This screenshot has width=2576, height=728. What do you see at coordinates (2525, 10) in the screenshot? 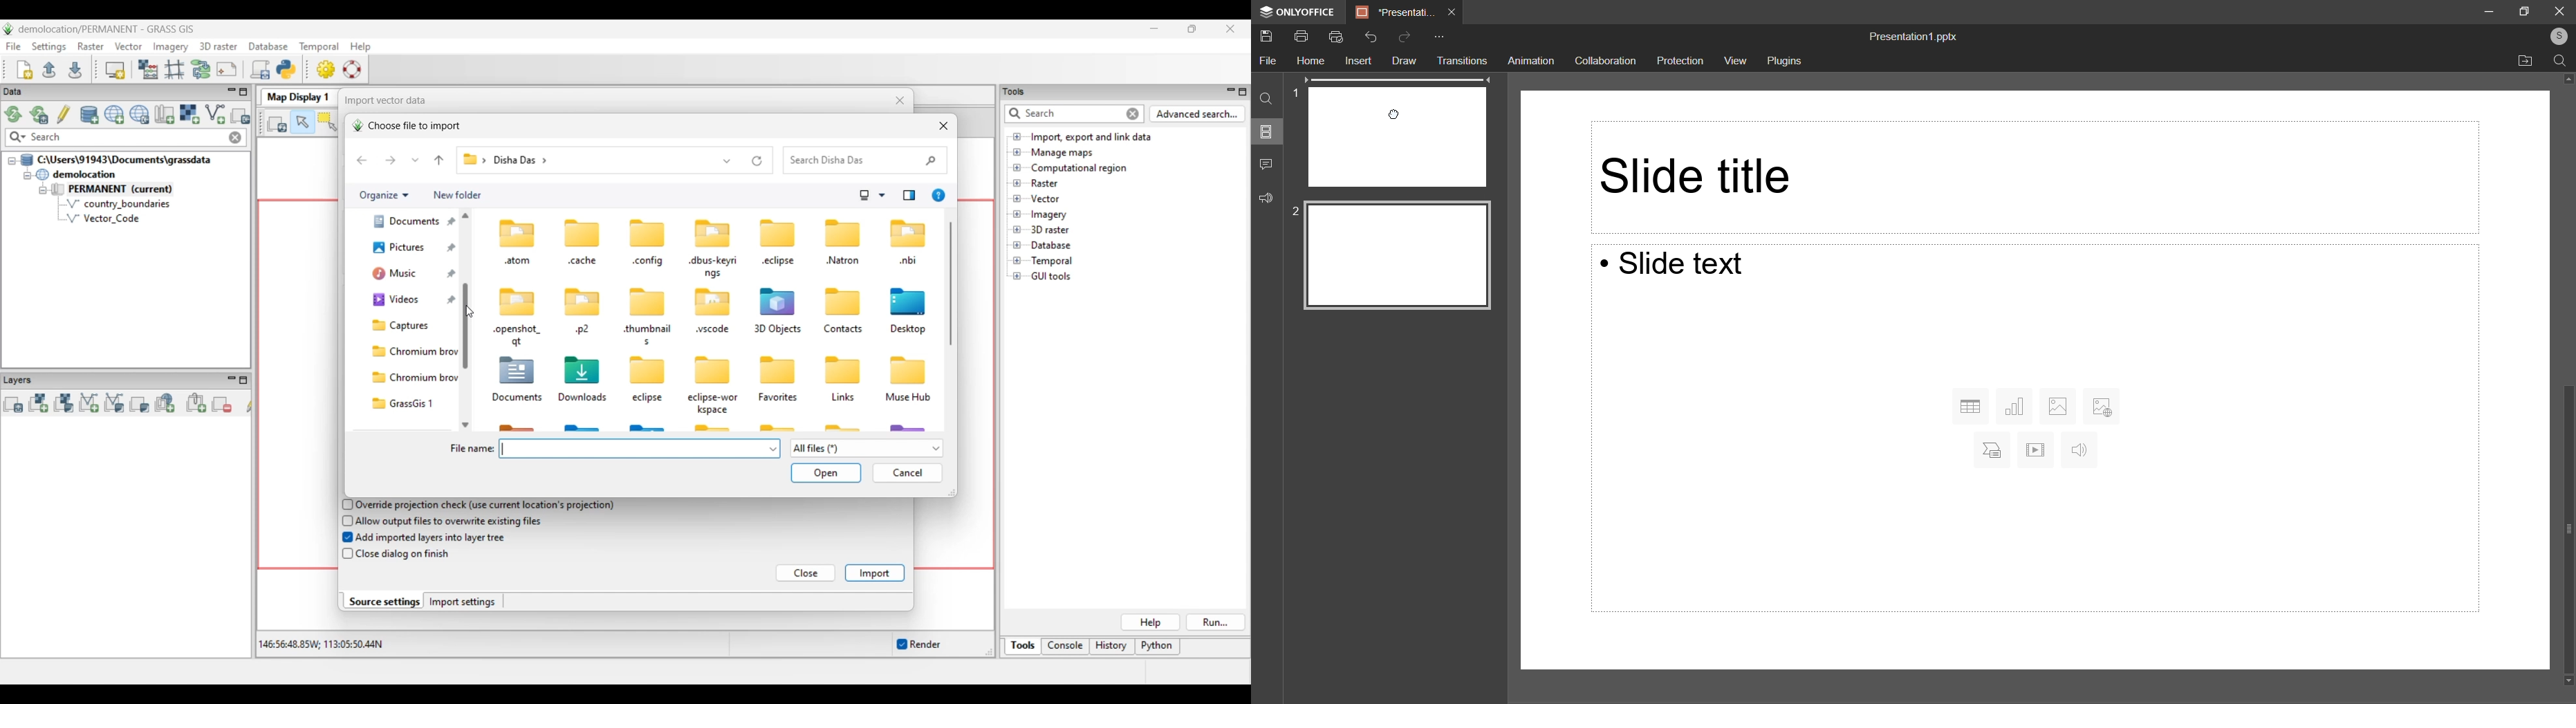
I see `Maximize` at bounding box center [2525, 10].